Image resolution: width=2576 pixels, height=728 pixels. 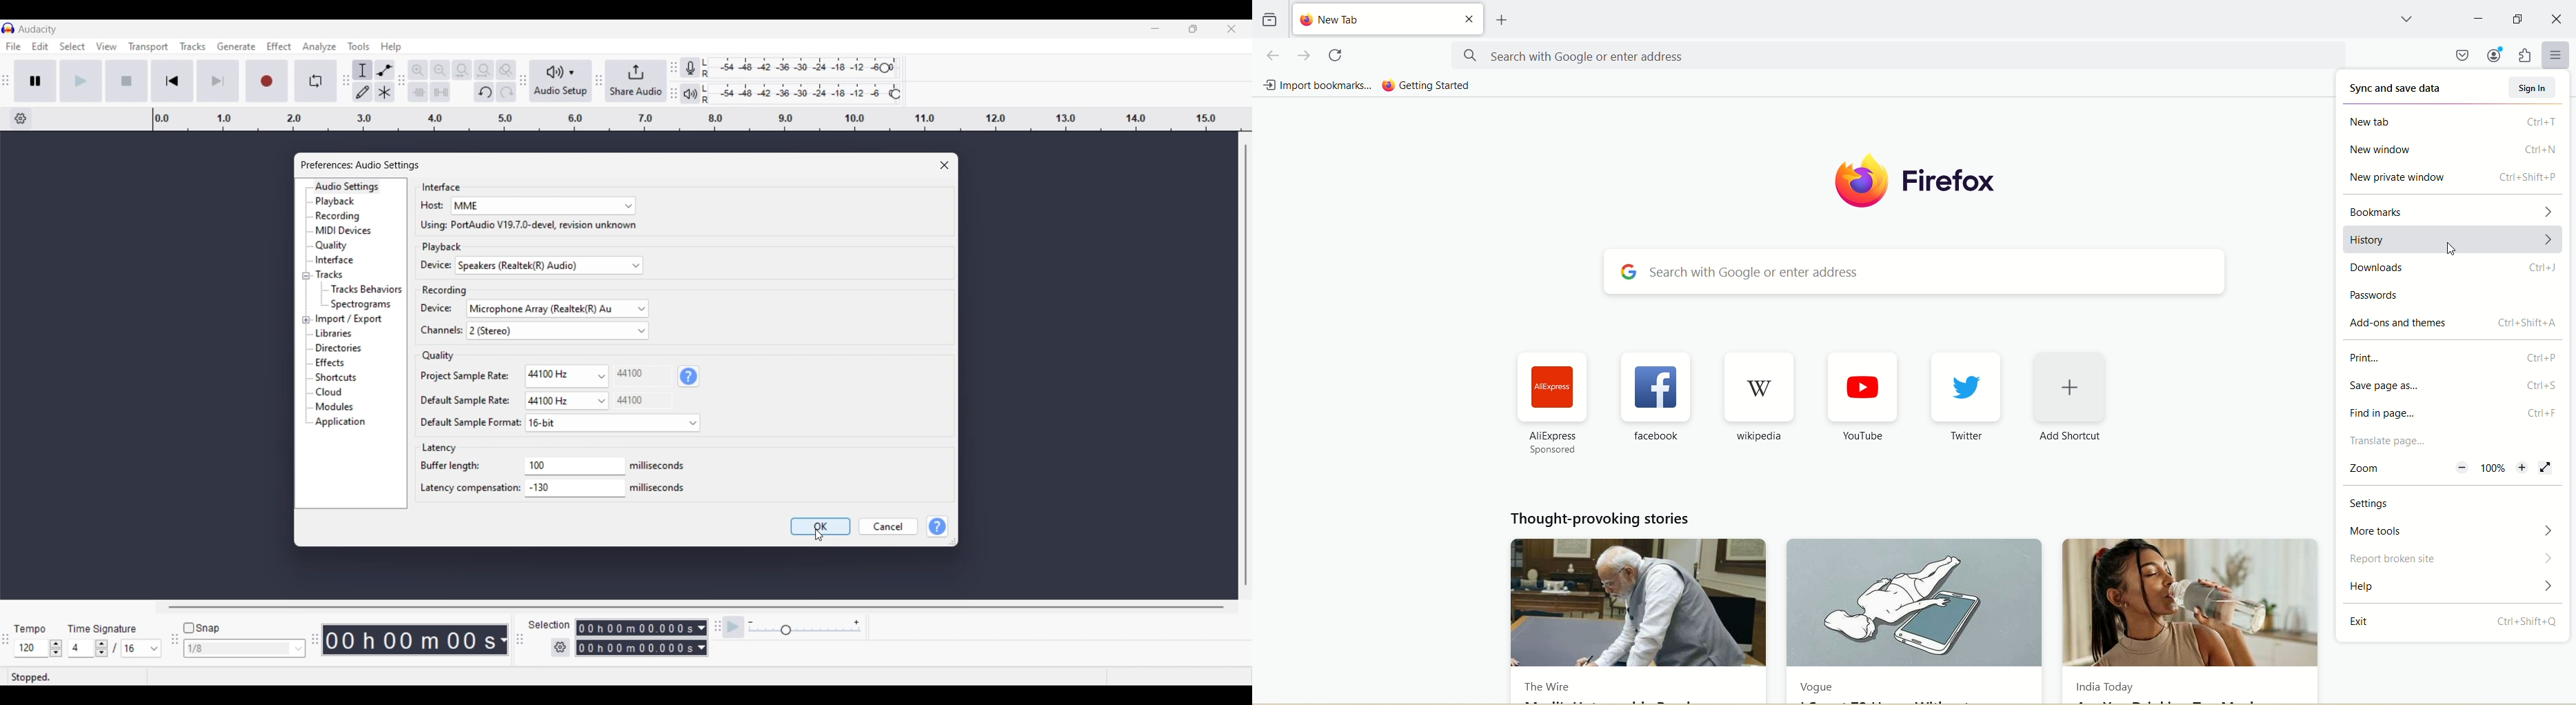 What do you see at coordinates (353, 333) in the screenshot?
I see `Libraries` at bounding box center [353, 333].